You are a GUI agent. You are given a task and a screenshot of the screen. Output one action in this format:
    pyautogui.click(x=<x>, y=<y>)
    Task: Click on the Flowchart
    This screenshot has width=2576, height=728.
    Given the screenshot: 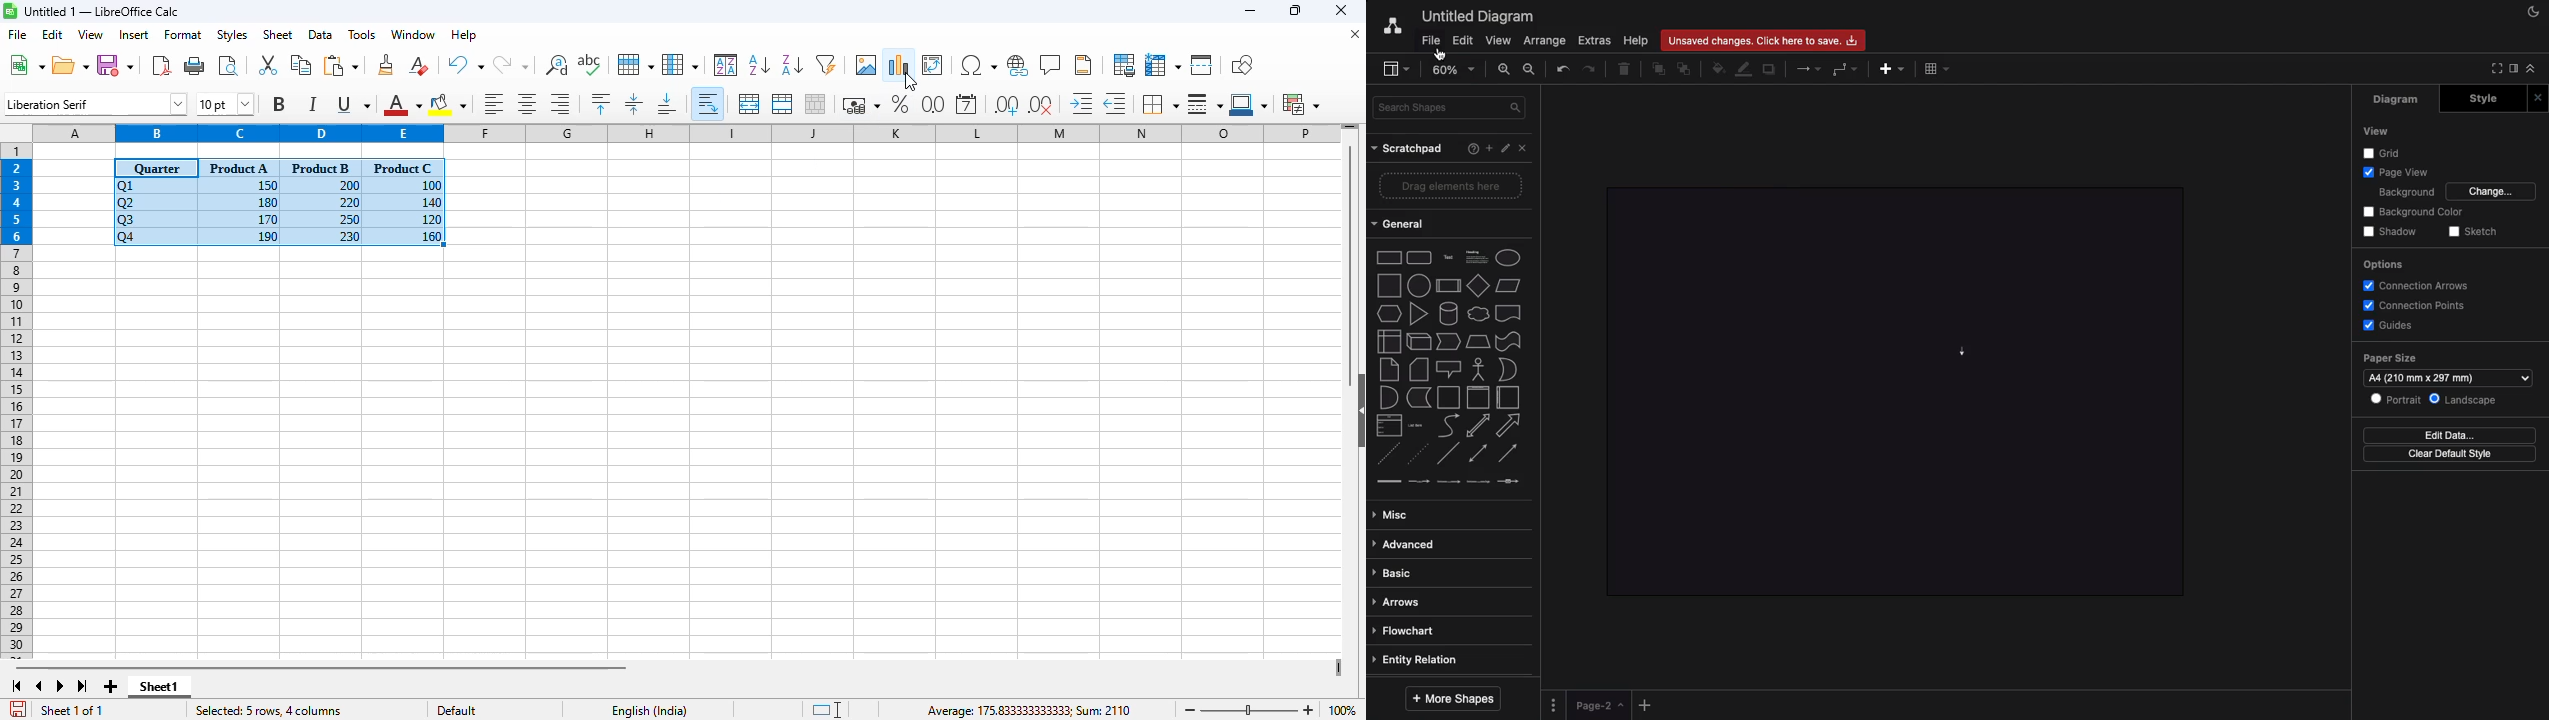 What is the action you would take?
    pyautogui.click(x=1405, y=630)
    